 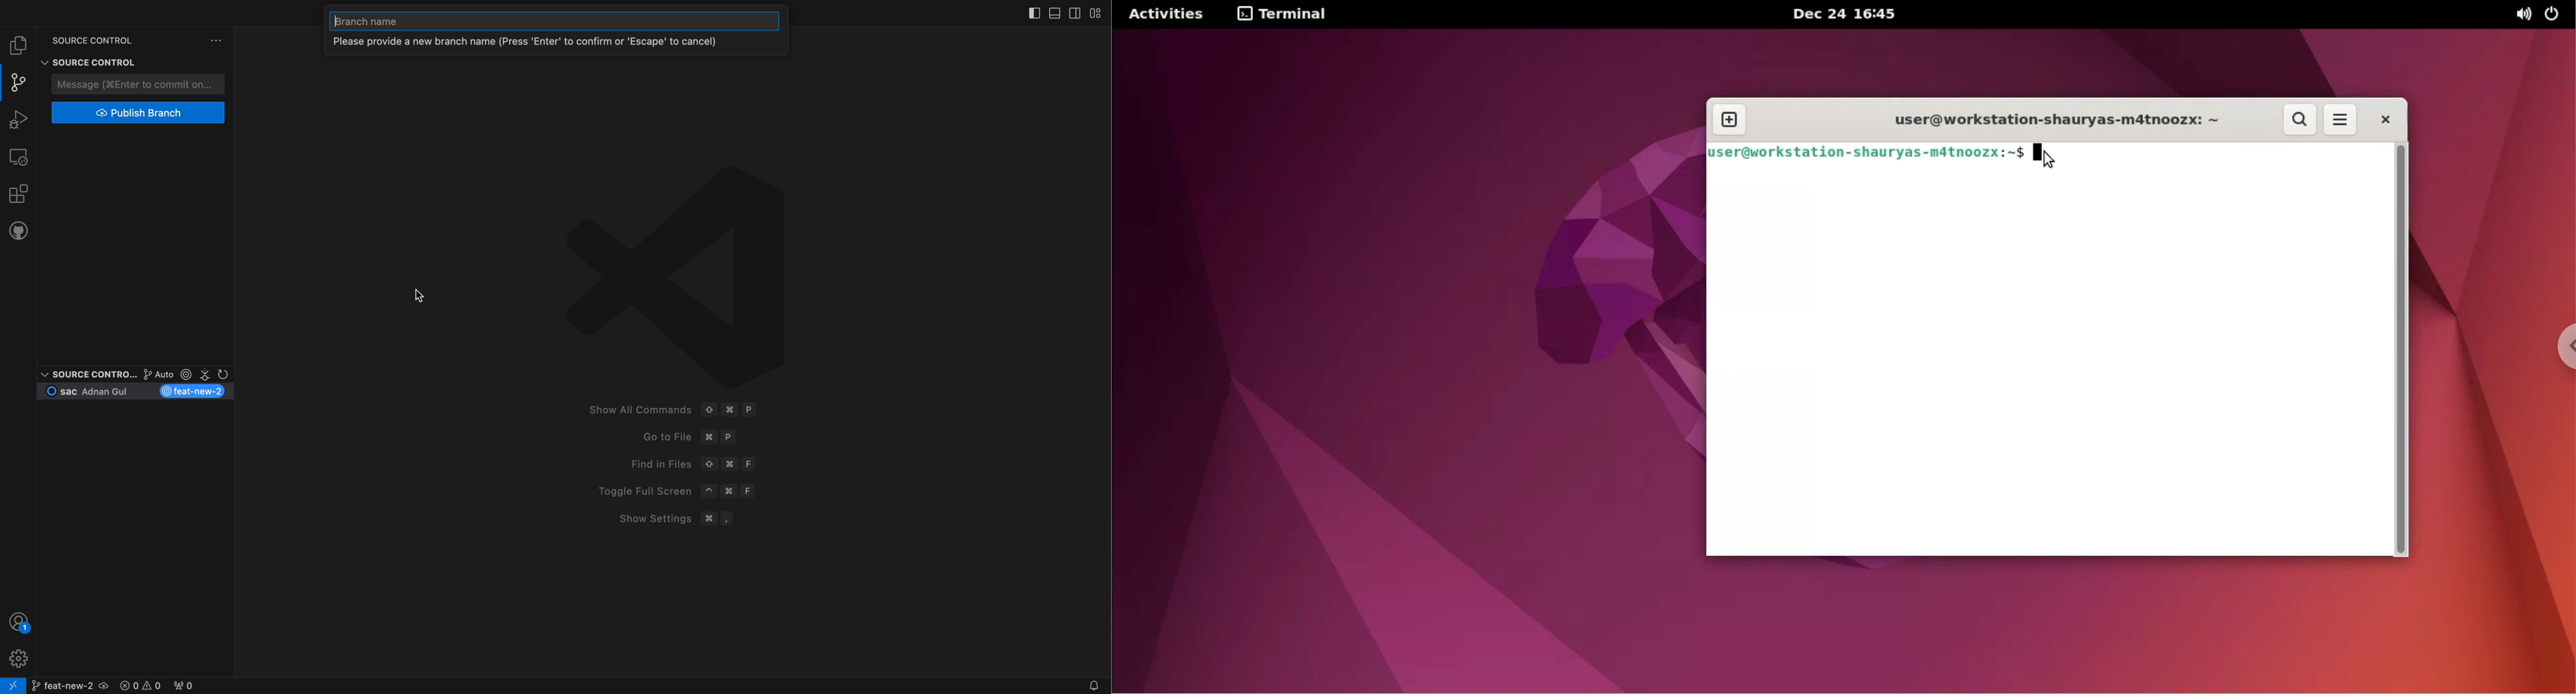 What do you see at coordinates (20, 622) in the screenshot?
I see `profile` at bounding box center [20, 622].